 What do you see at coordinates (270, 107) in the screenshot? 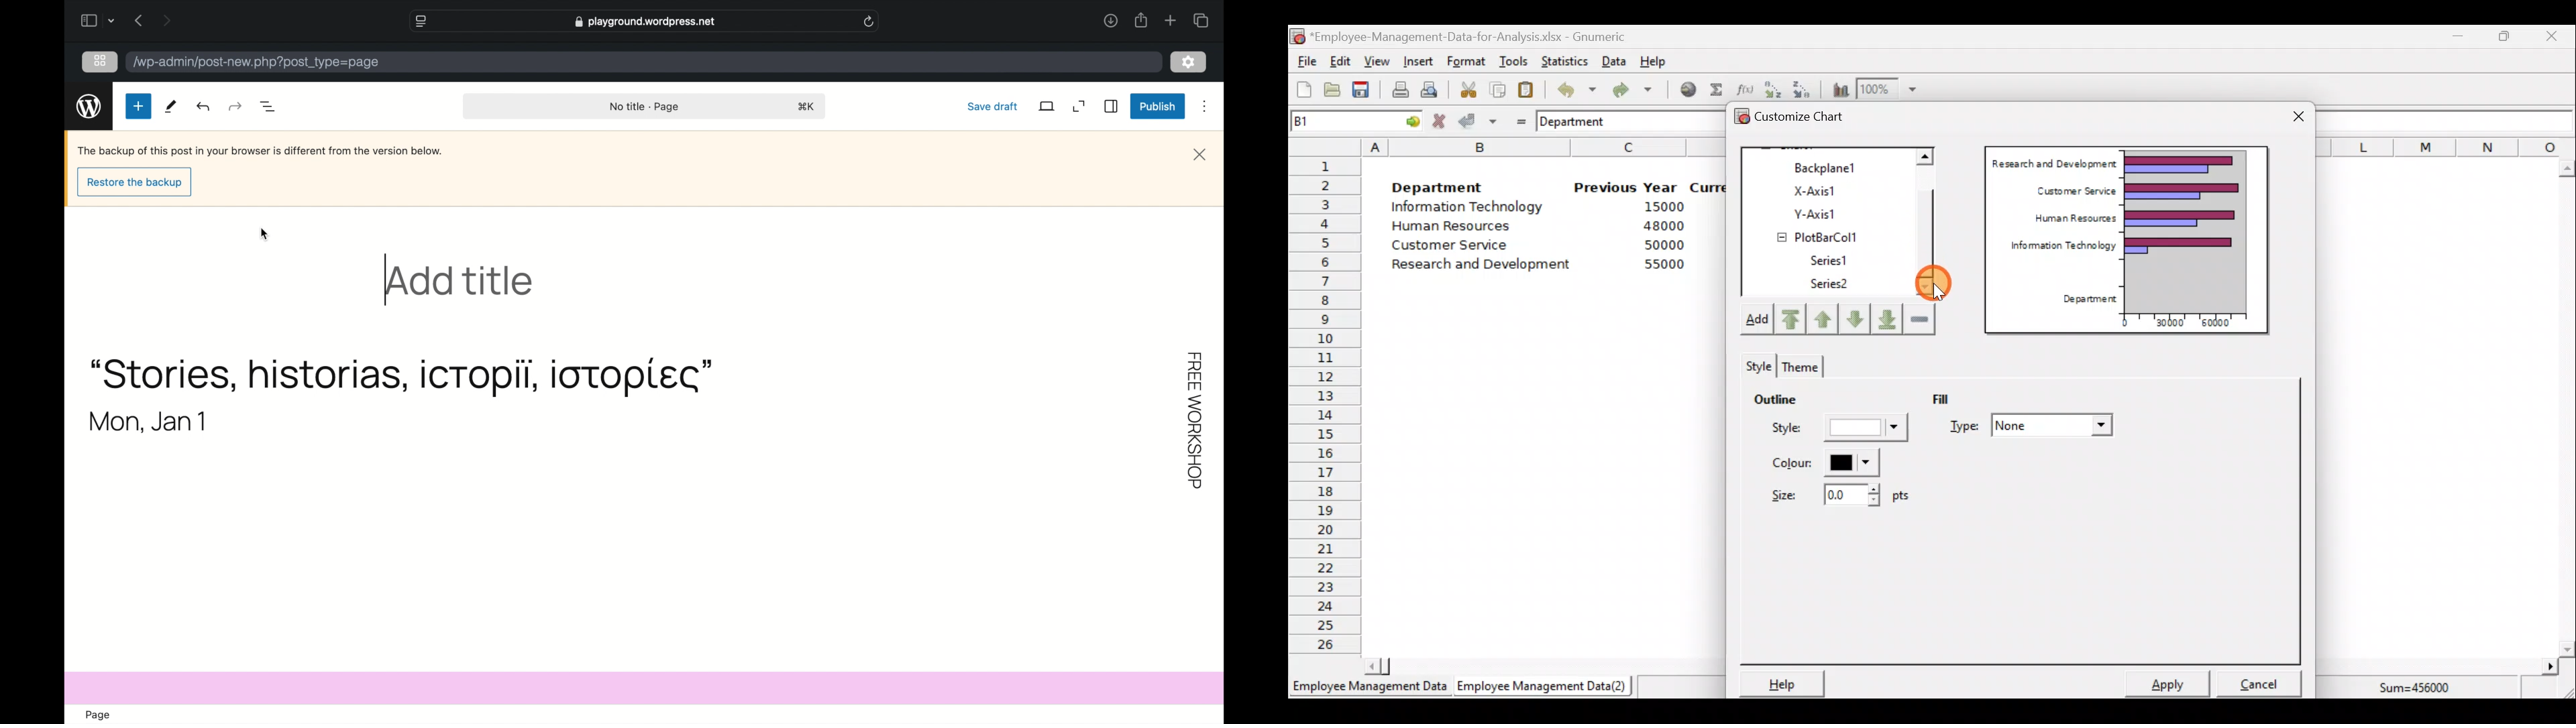
I see `document overview` at bounding box center [270, 107].